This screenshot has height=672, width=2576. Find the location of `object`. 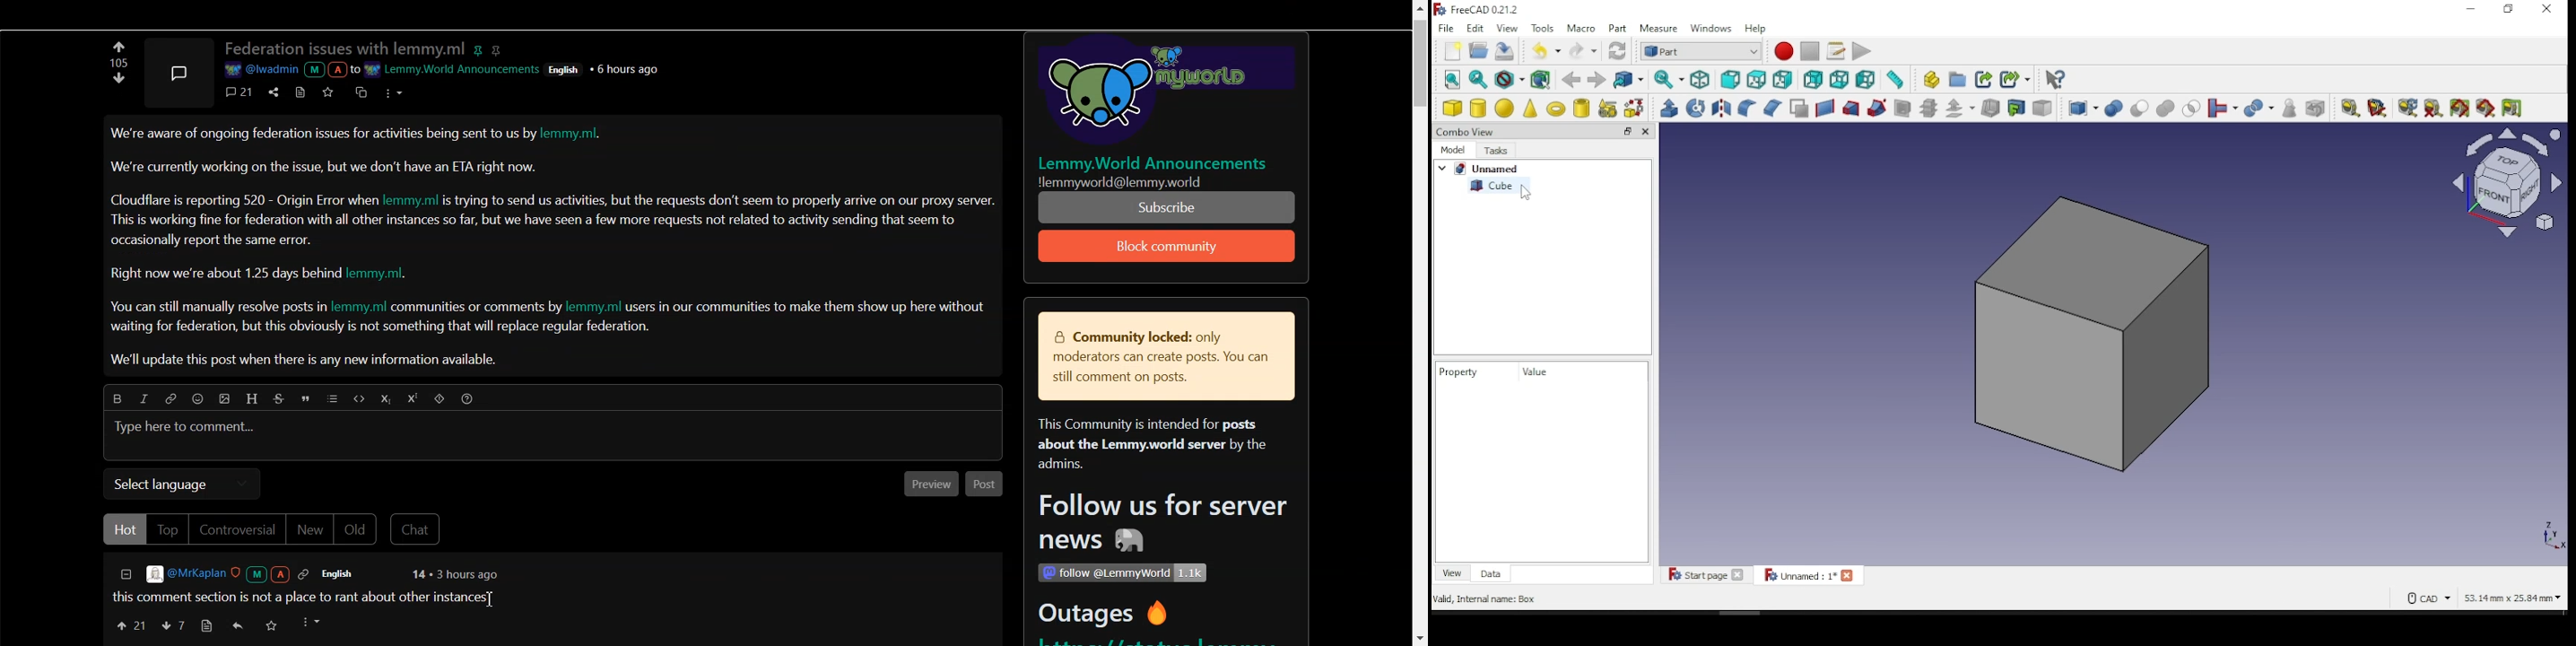

object is located at coordinates (2092, 329).